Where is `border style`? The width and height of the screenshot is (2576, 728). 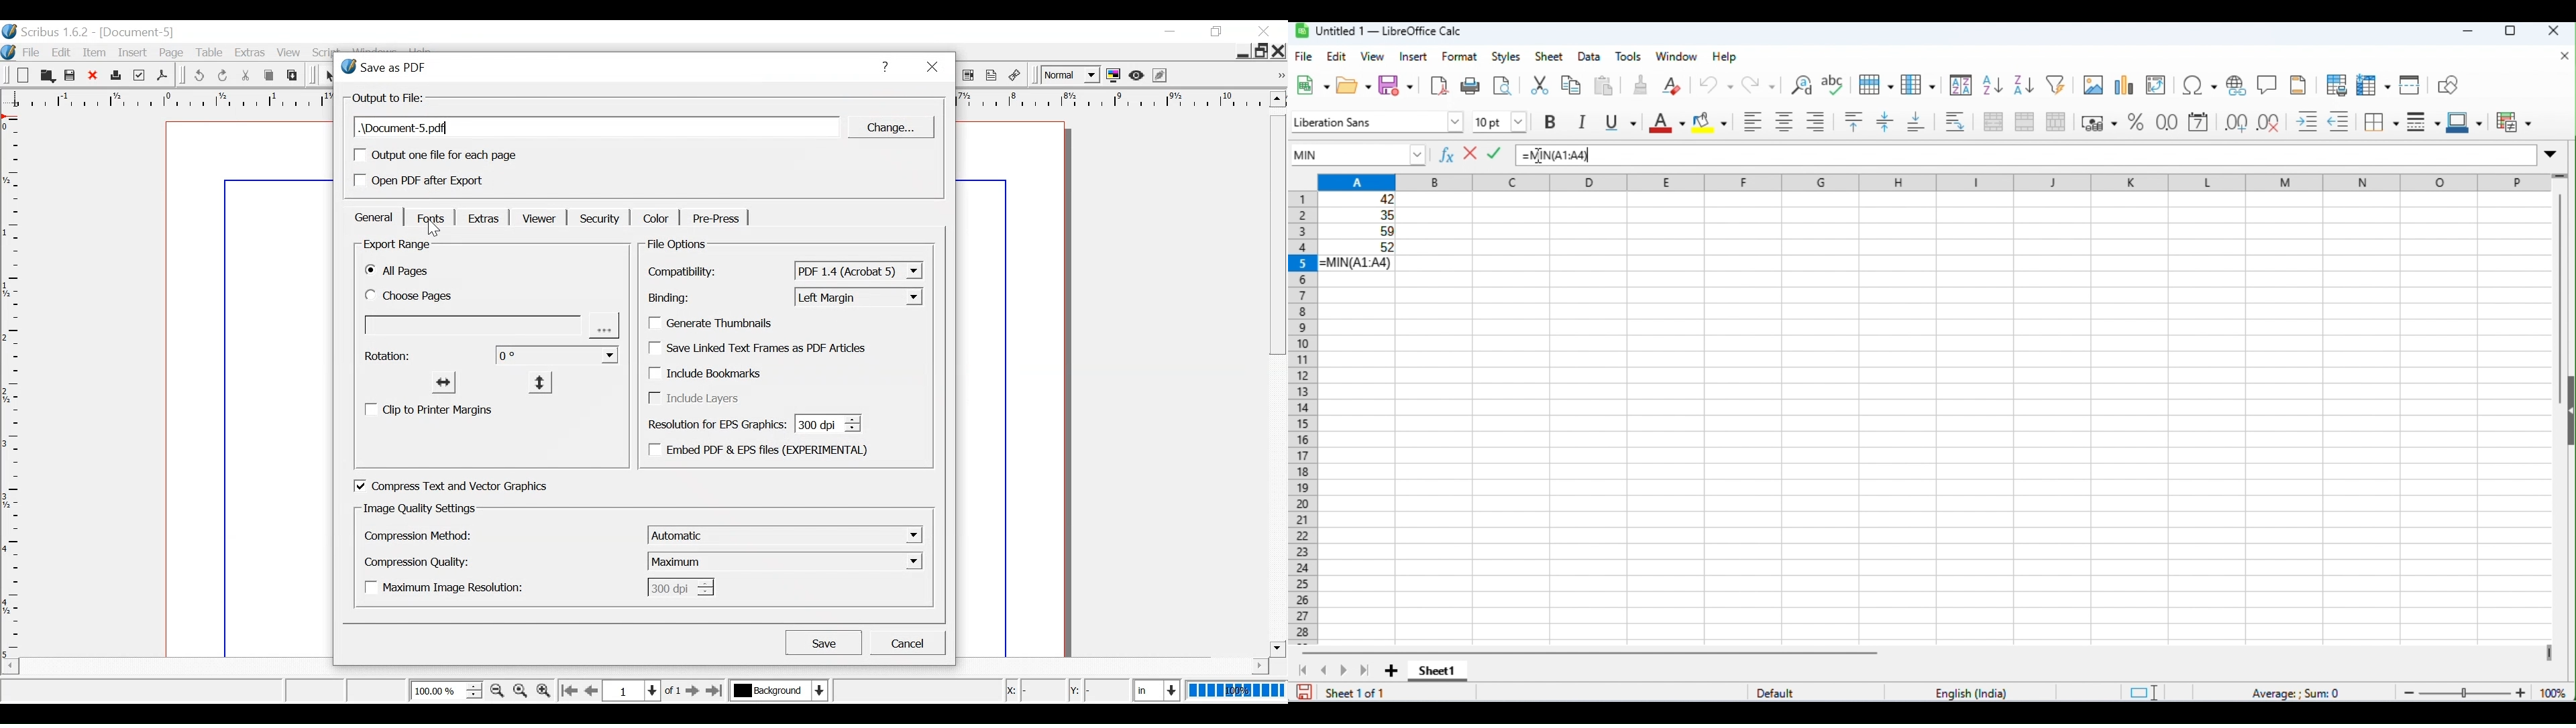 border style is located at coordinates (2420, 123).